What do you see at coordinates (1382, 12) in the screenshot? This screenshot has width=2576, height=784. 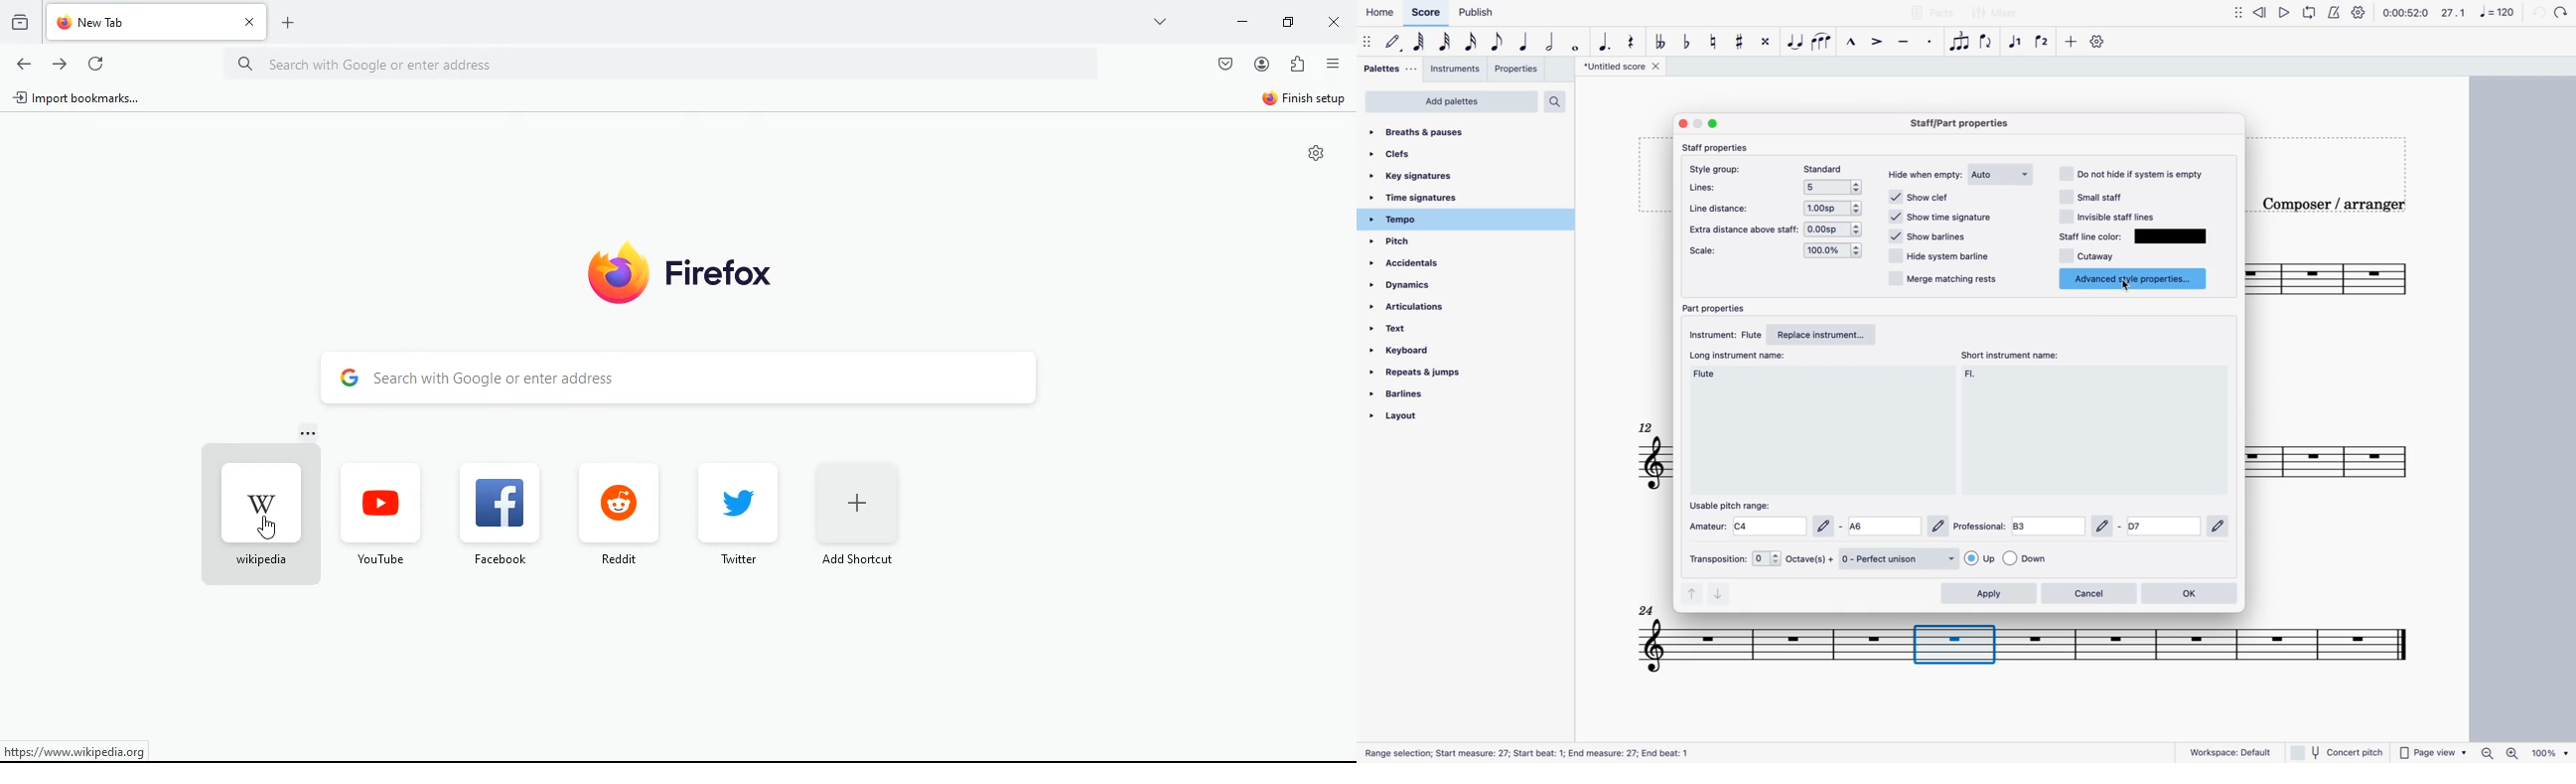 I see `home` at bounding box center [1382, 12].